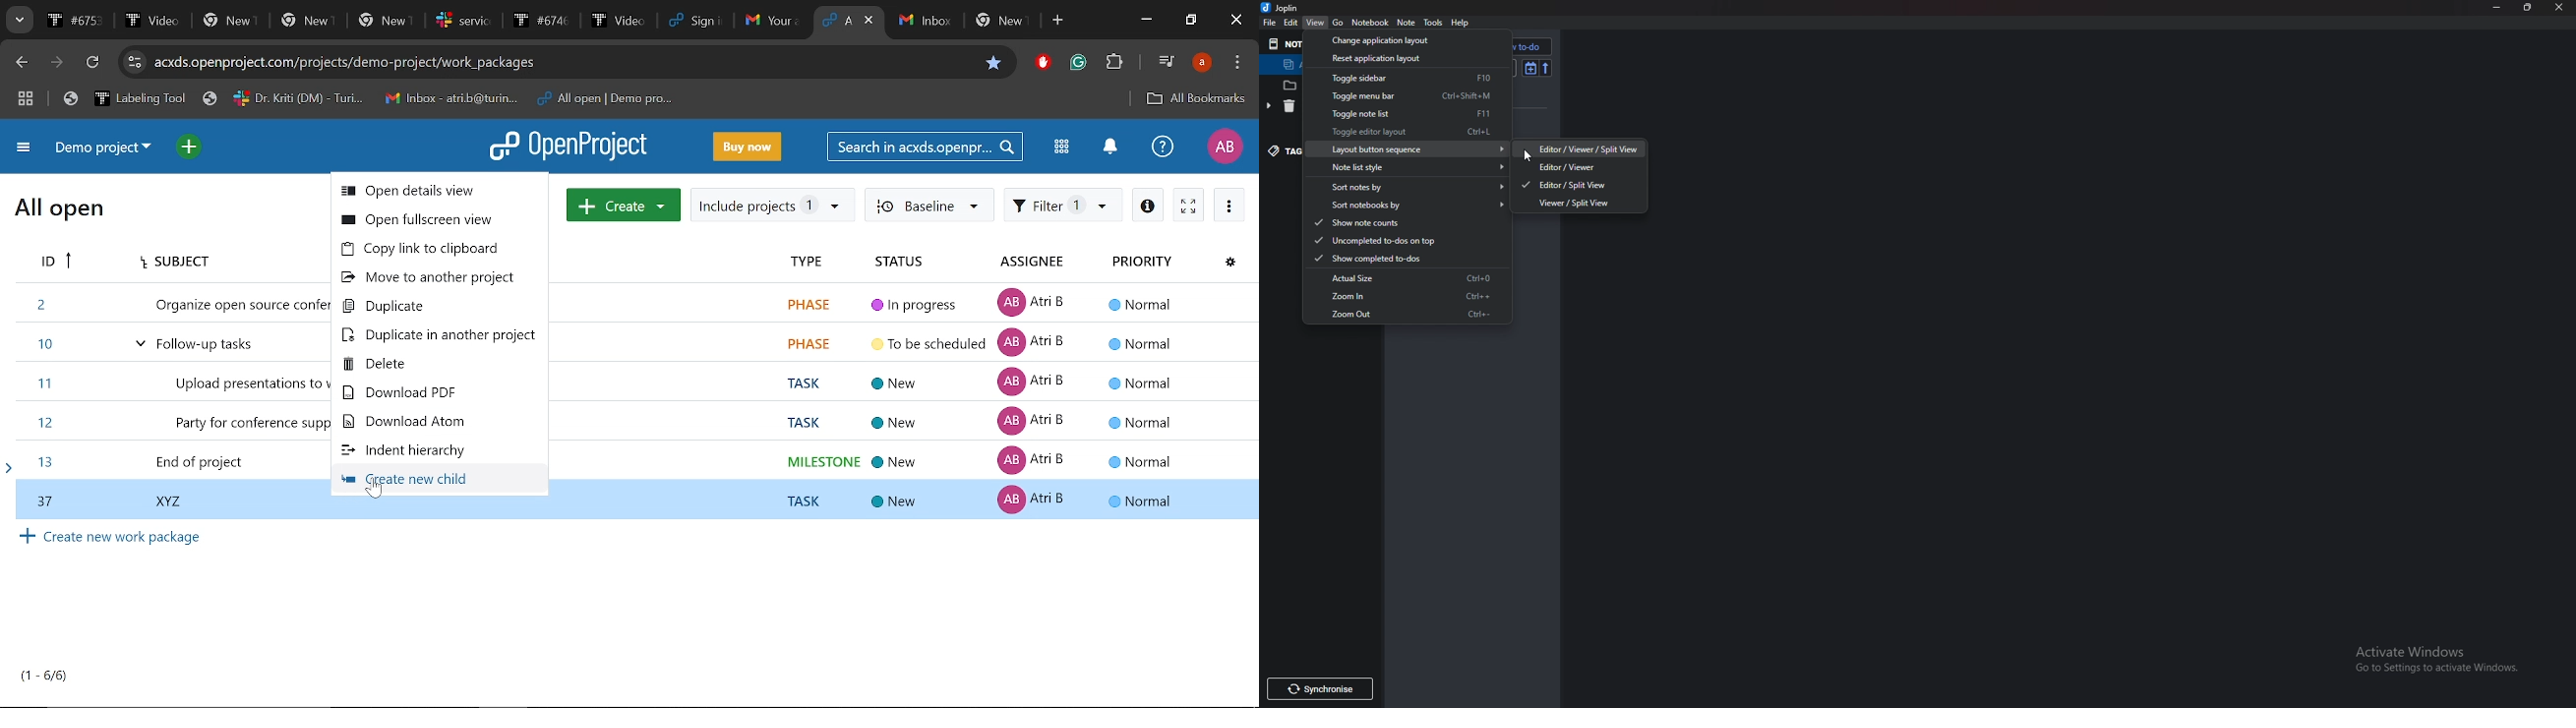 The height and width of the screenshot is (728, 2576). Describe the element at coordinates (1583, 150) in the screenshot. I see `editor/ viewer/ split view` at that location.